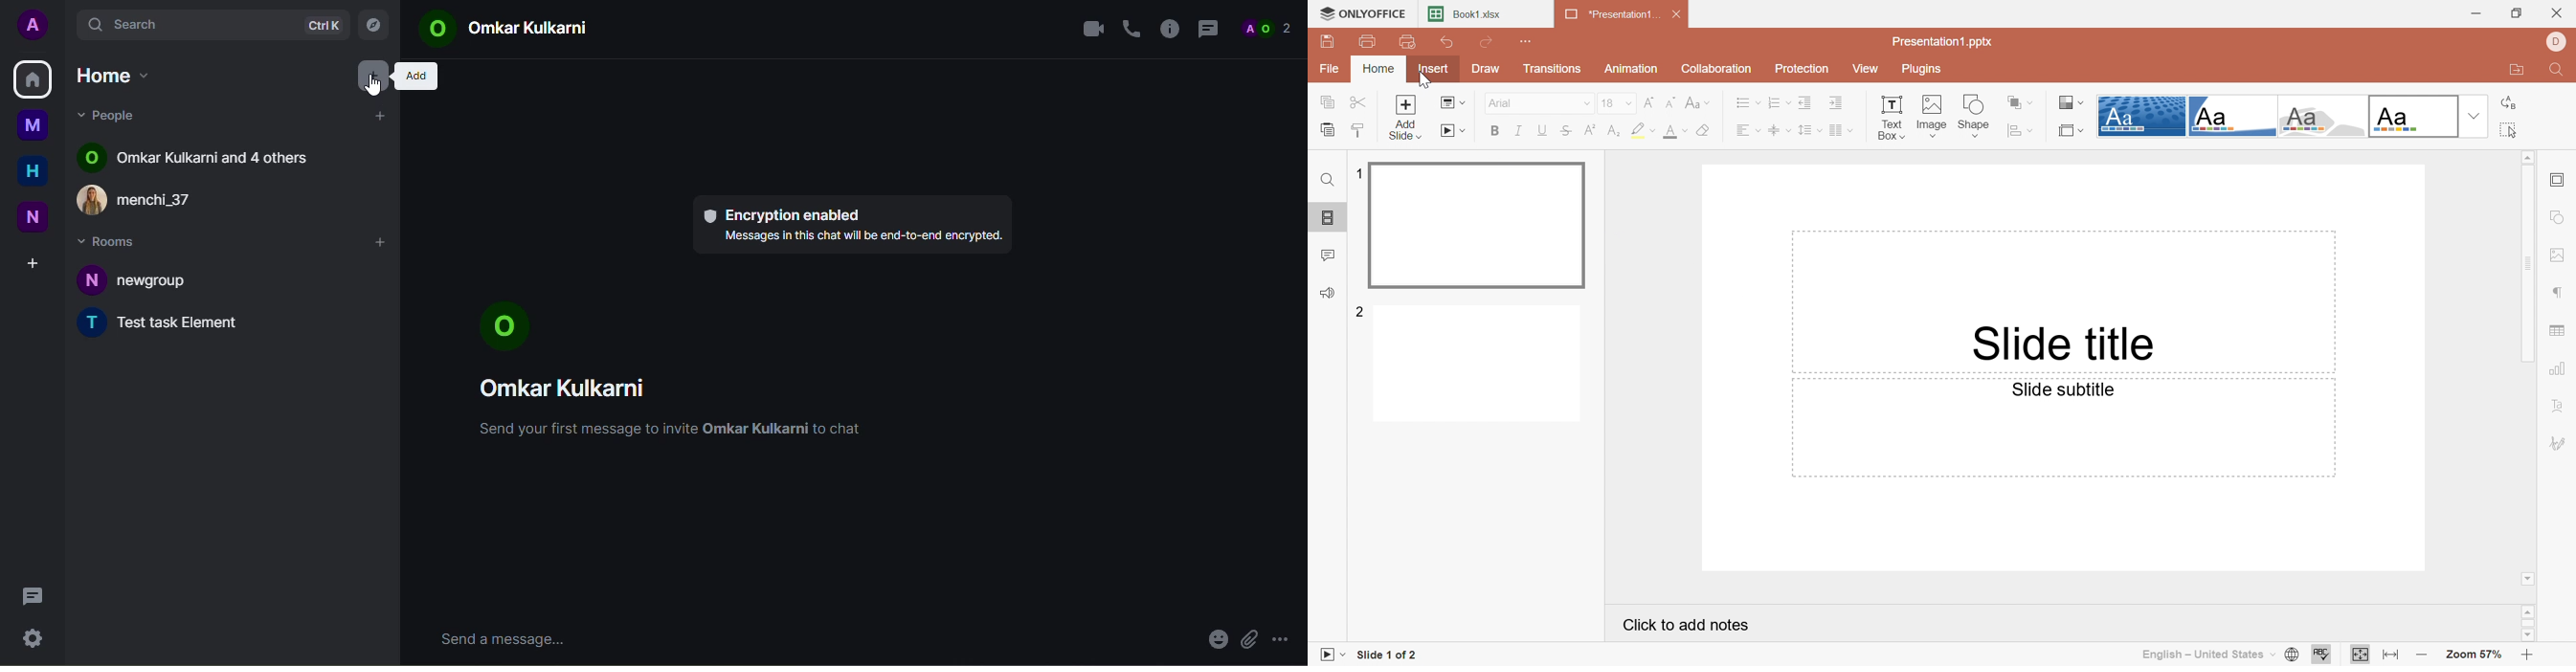  What do you see at coordinates (1326, 180) in the screenshot?
I see `Find` at bounding box center [1326, 180].